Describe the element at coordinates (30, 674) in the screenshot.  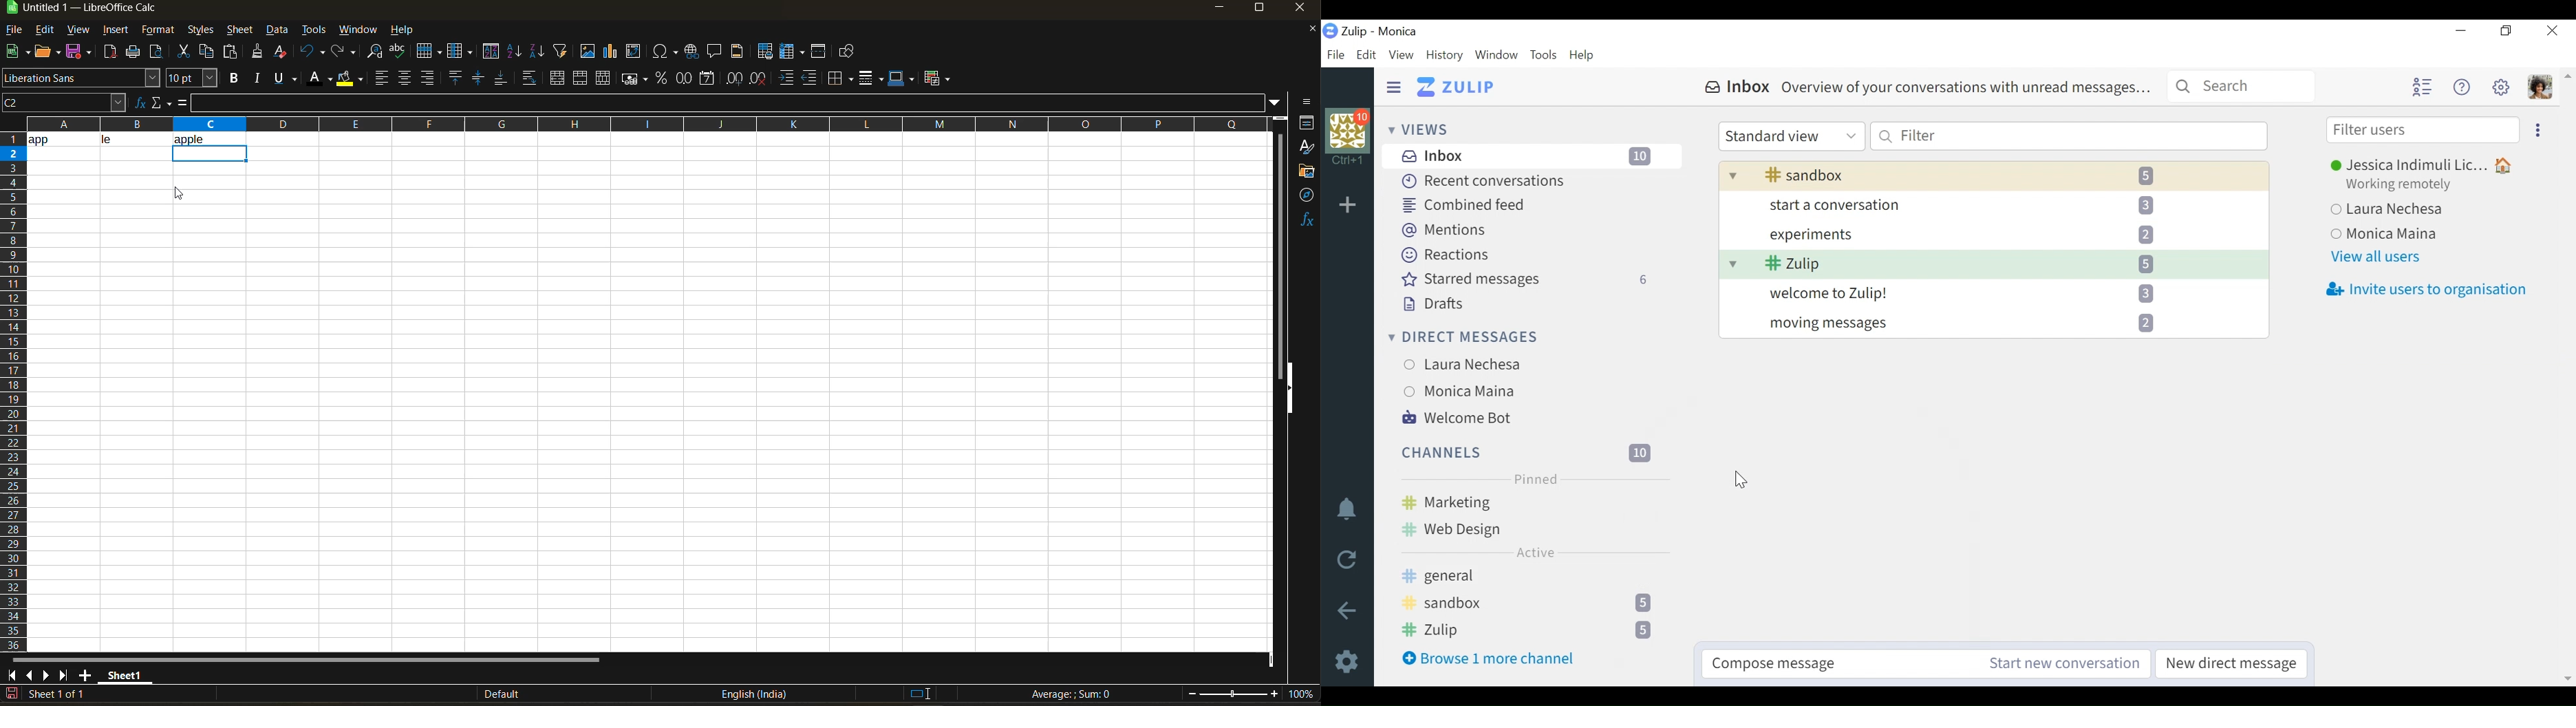
I see `scroll to previous sheet` at that location.